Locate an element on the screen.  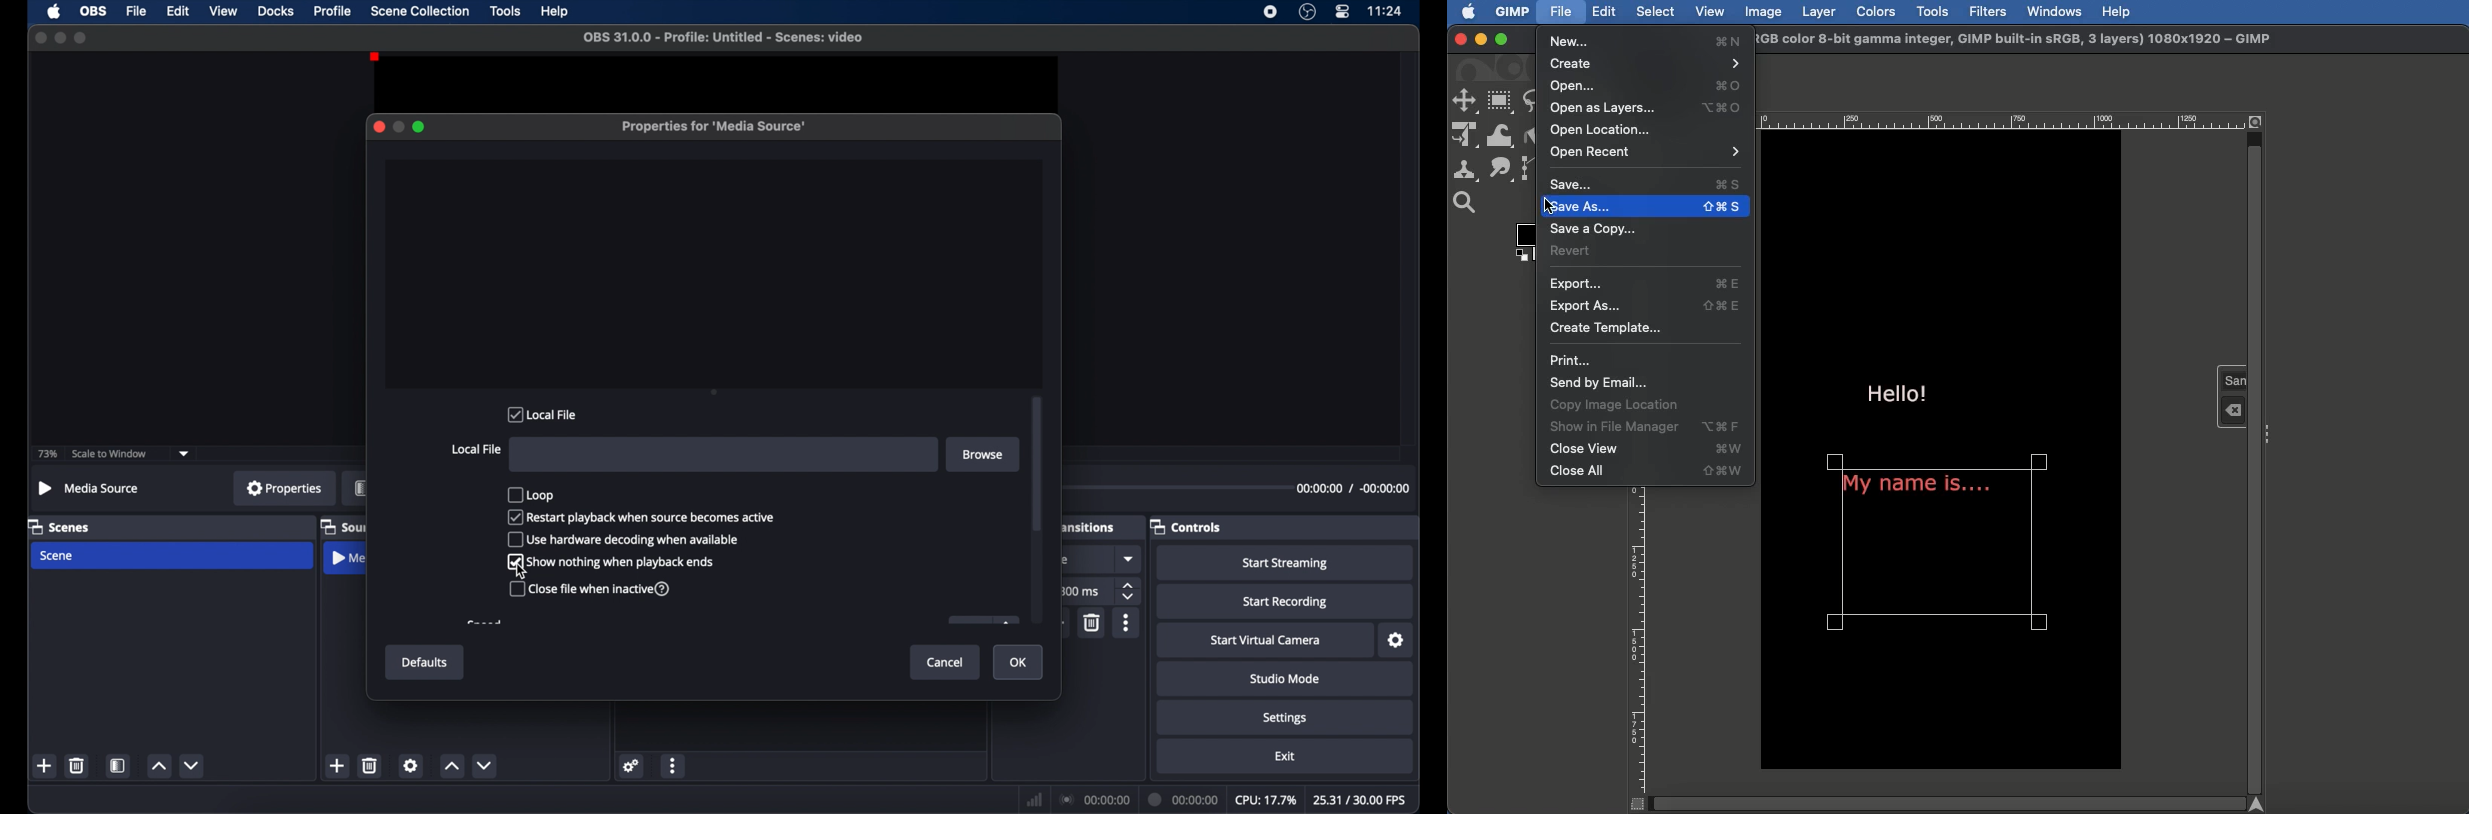
network is located at coordinates (1034, 800).